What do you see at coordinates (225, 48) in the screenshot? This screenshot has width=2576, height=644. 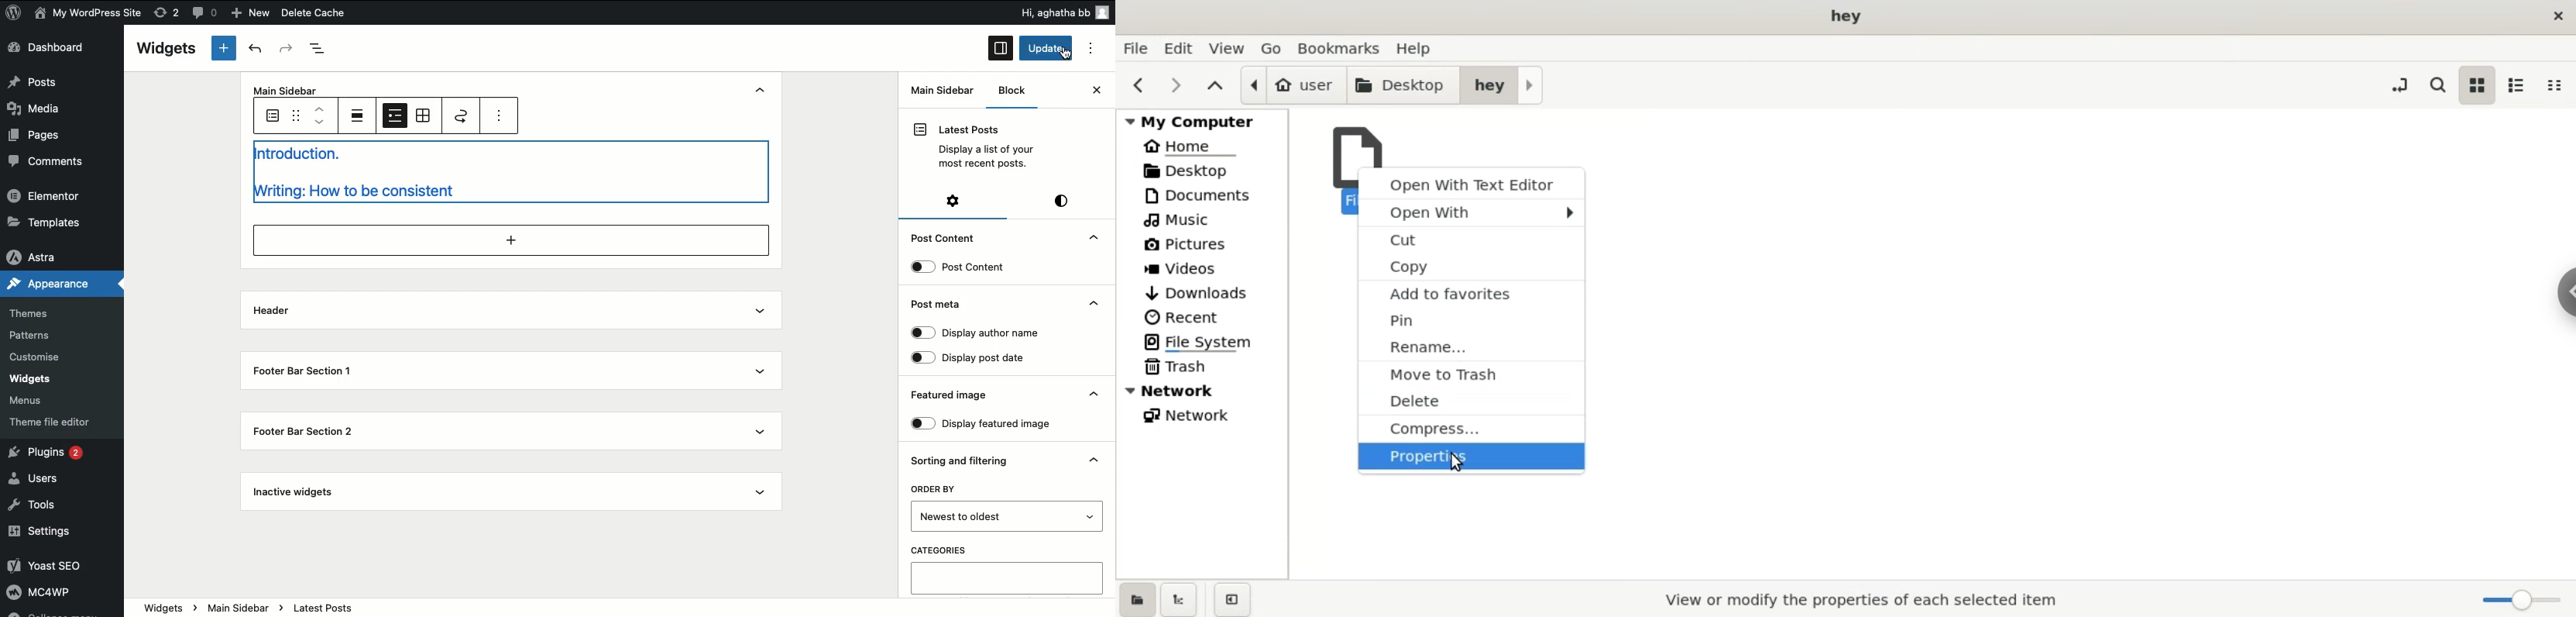 I see `New tab` at bounding box center [225, 48].